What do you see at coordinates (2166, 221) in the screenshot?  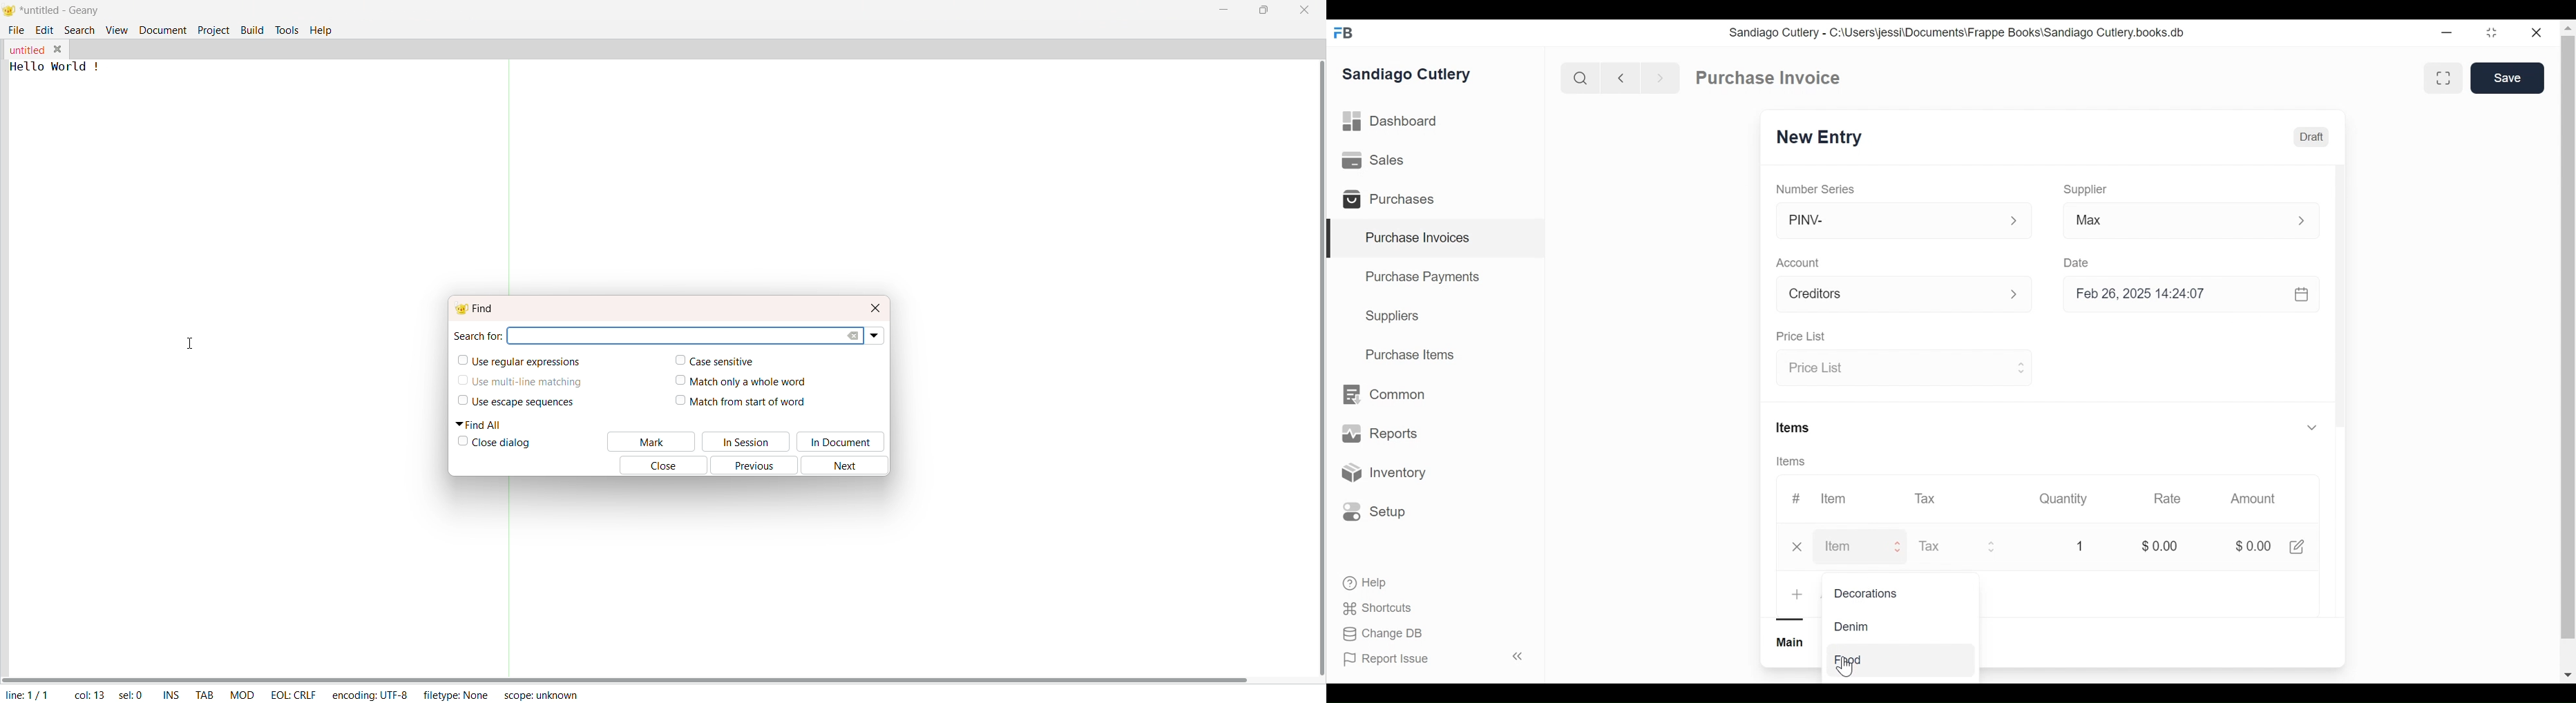 I see `Max` at bounding box center [2166, 221].